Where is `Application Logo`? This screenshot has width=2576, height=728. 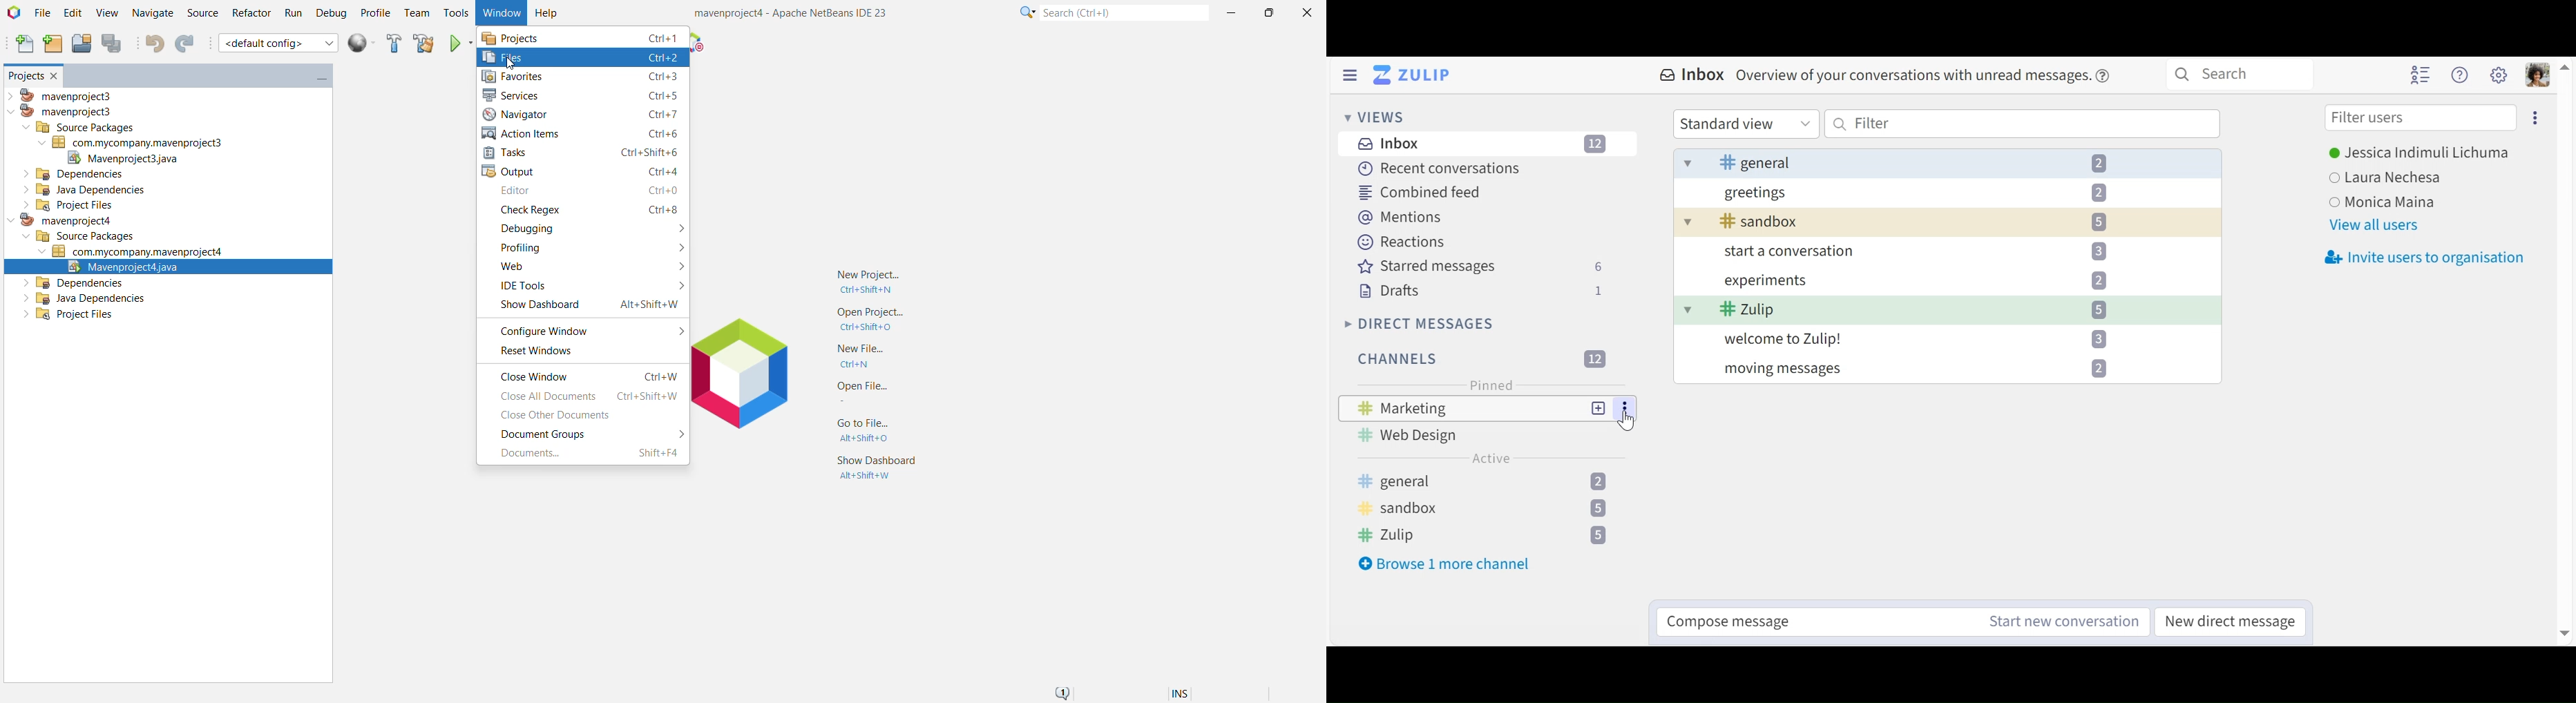 Application Logo is located at coordinates (752, 382).